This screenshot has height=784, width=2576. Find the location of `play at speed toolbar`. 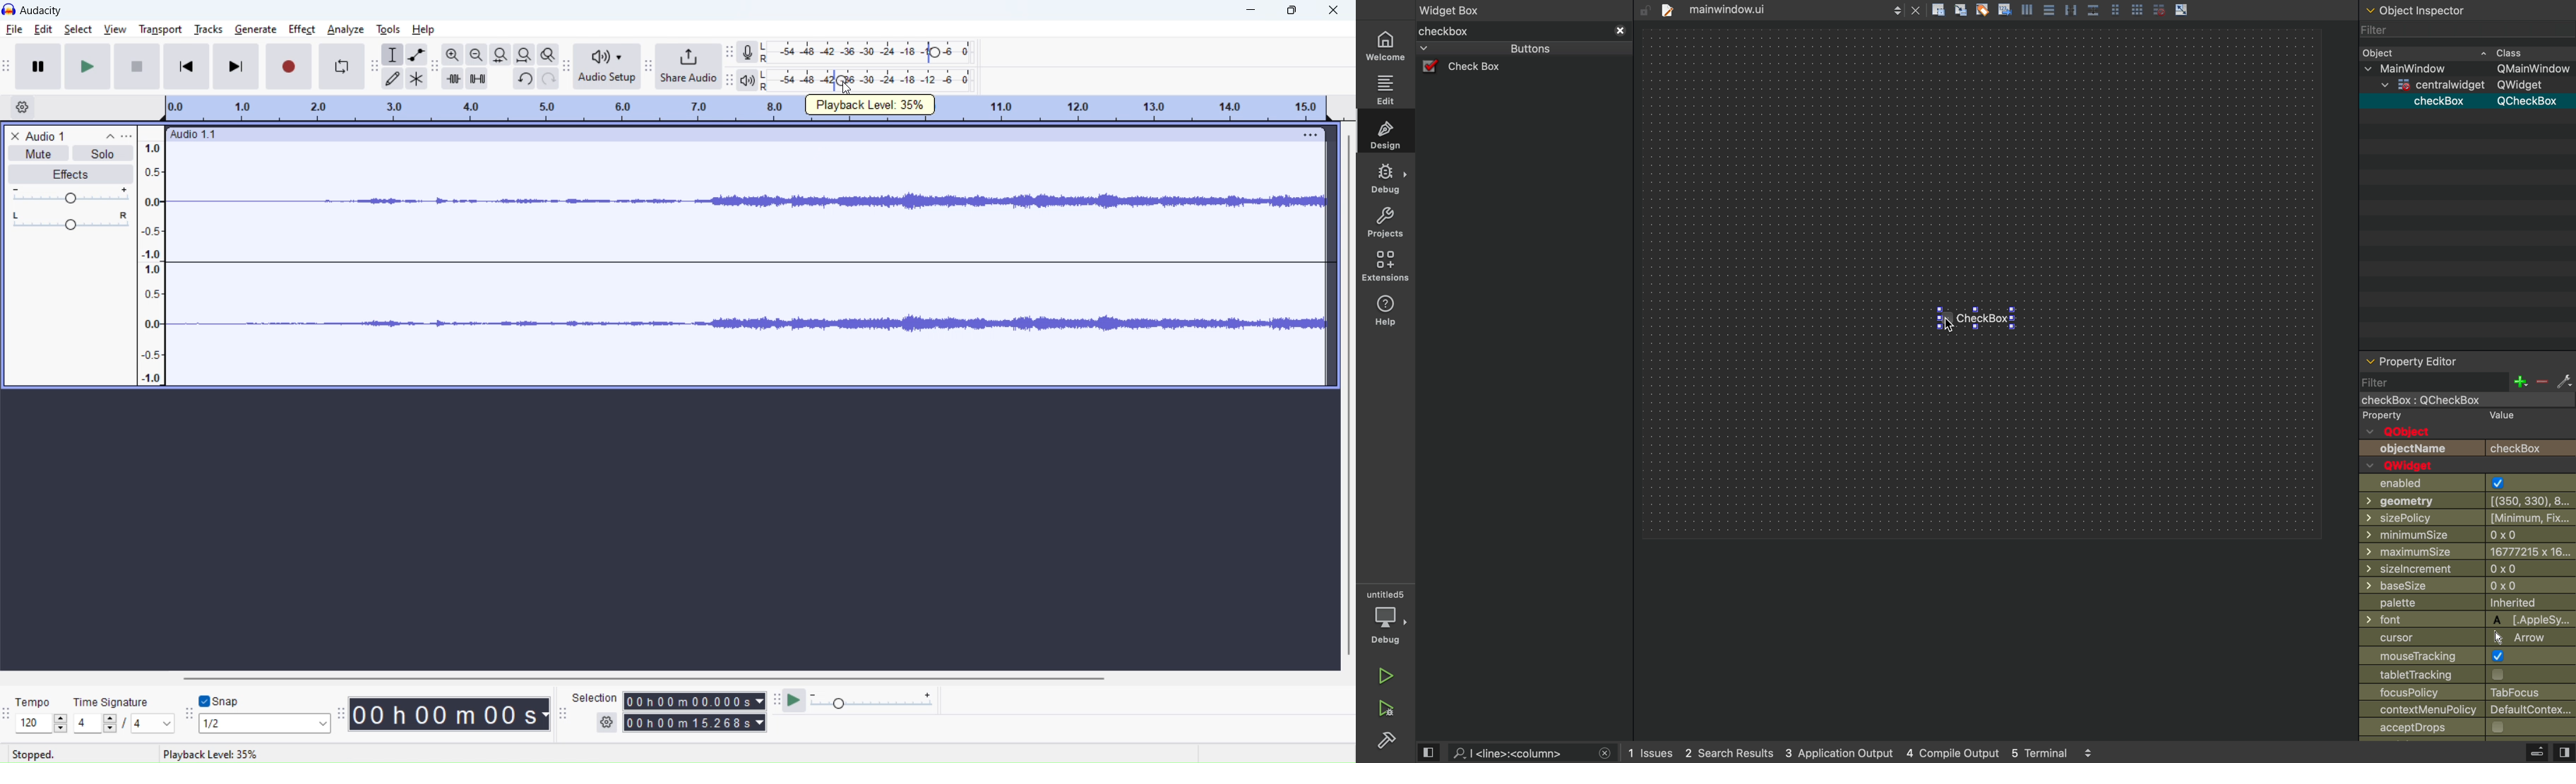

play at speed toolbar is located at coordinates (776, 700).